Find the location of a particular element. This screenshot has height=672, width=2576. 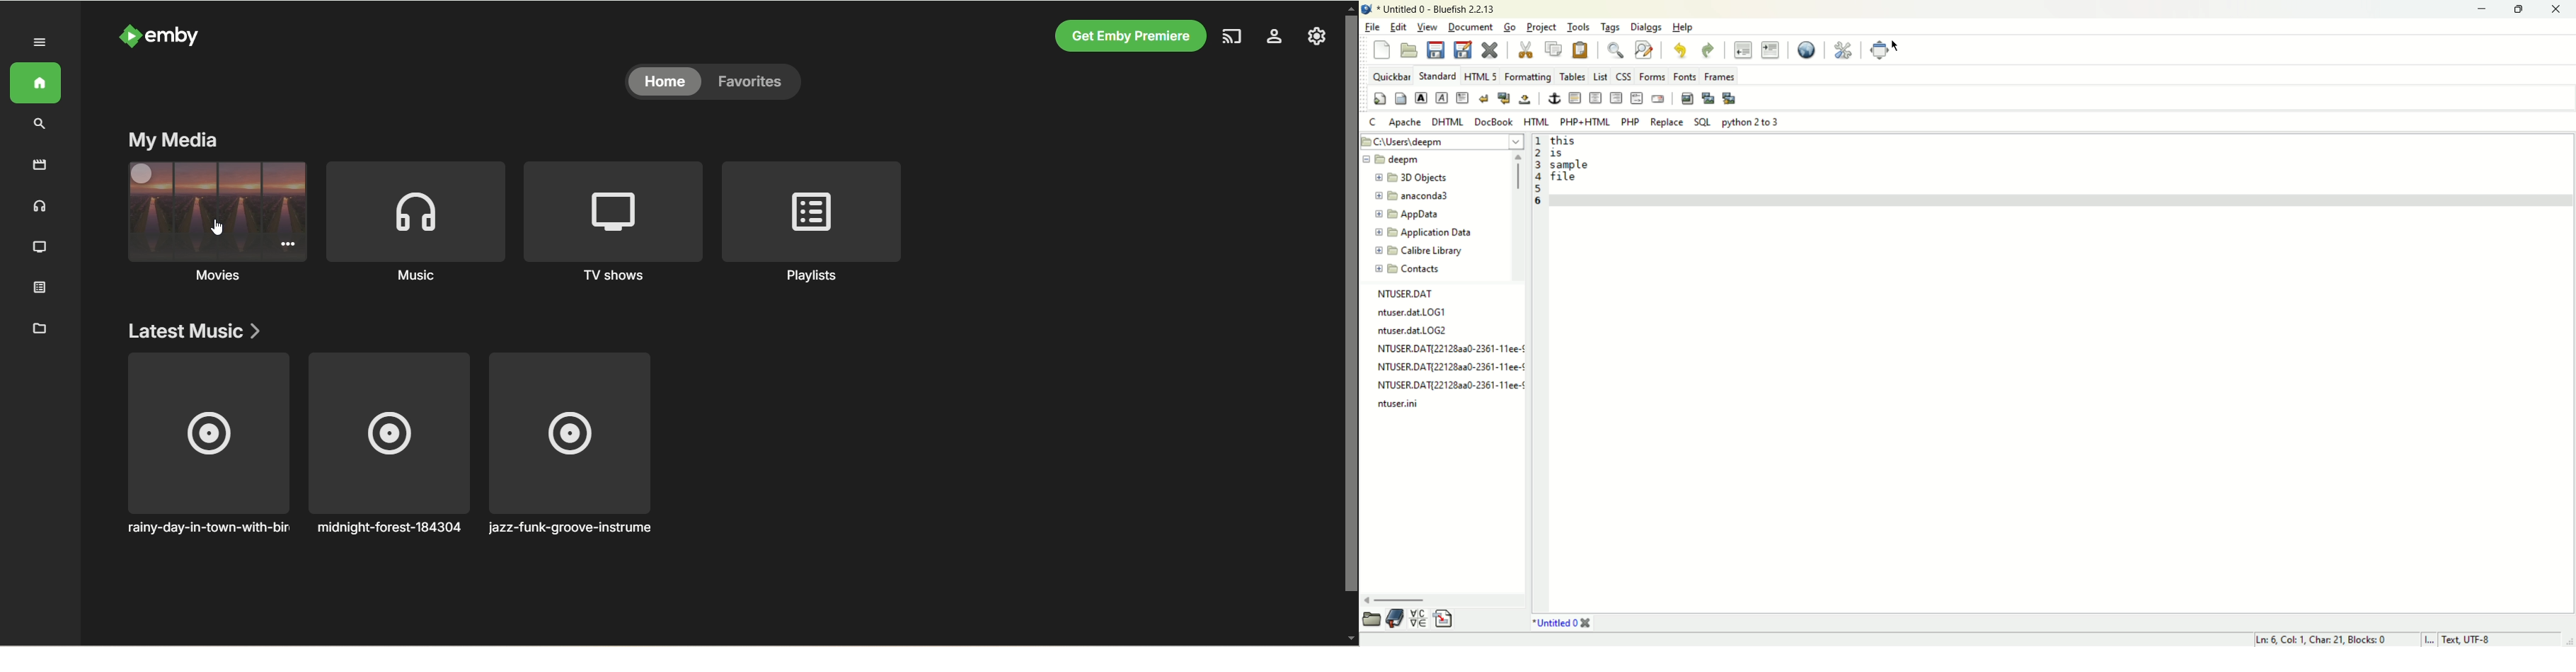

Expand is located at coordinates (40, 43).